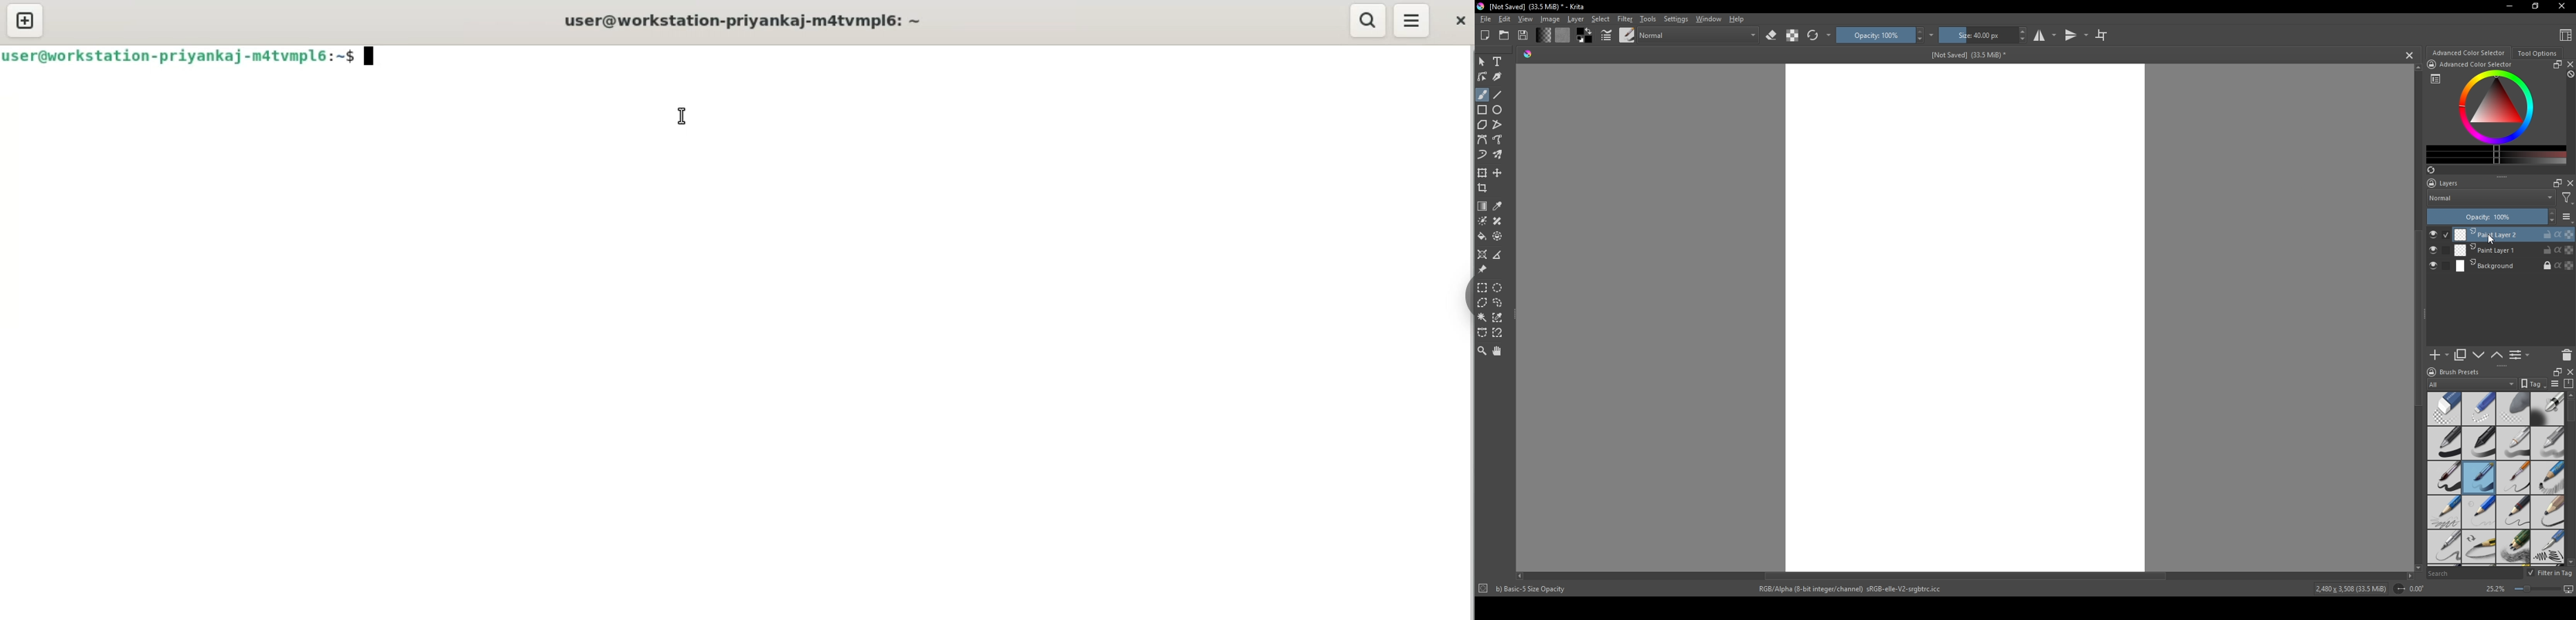 The width and height of the screenshot is (2576, 644). I want to click on icon, so click(1482, 590).